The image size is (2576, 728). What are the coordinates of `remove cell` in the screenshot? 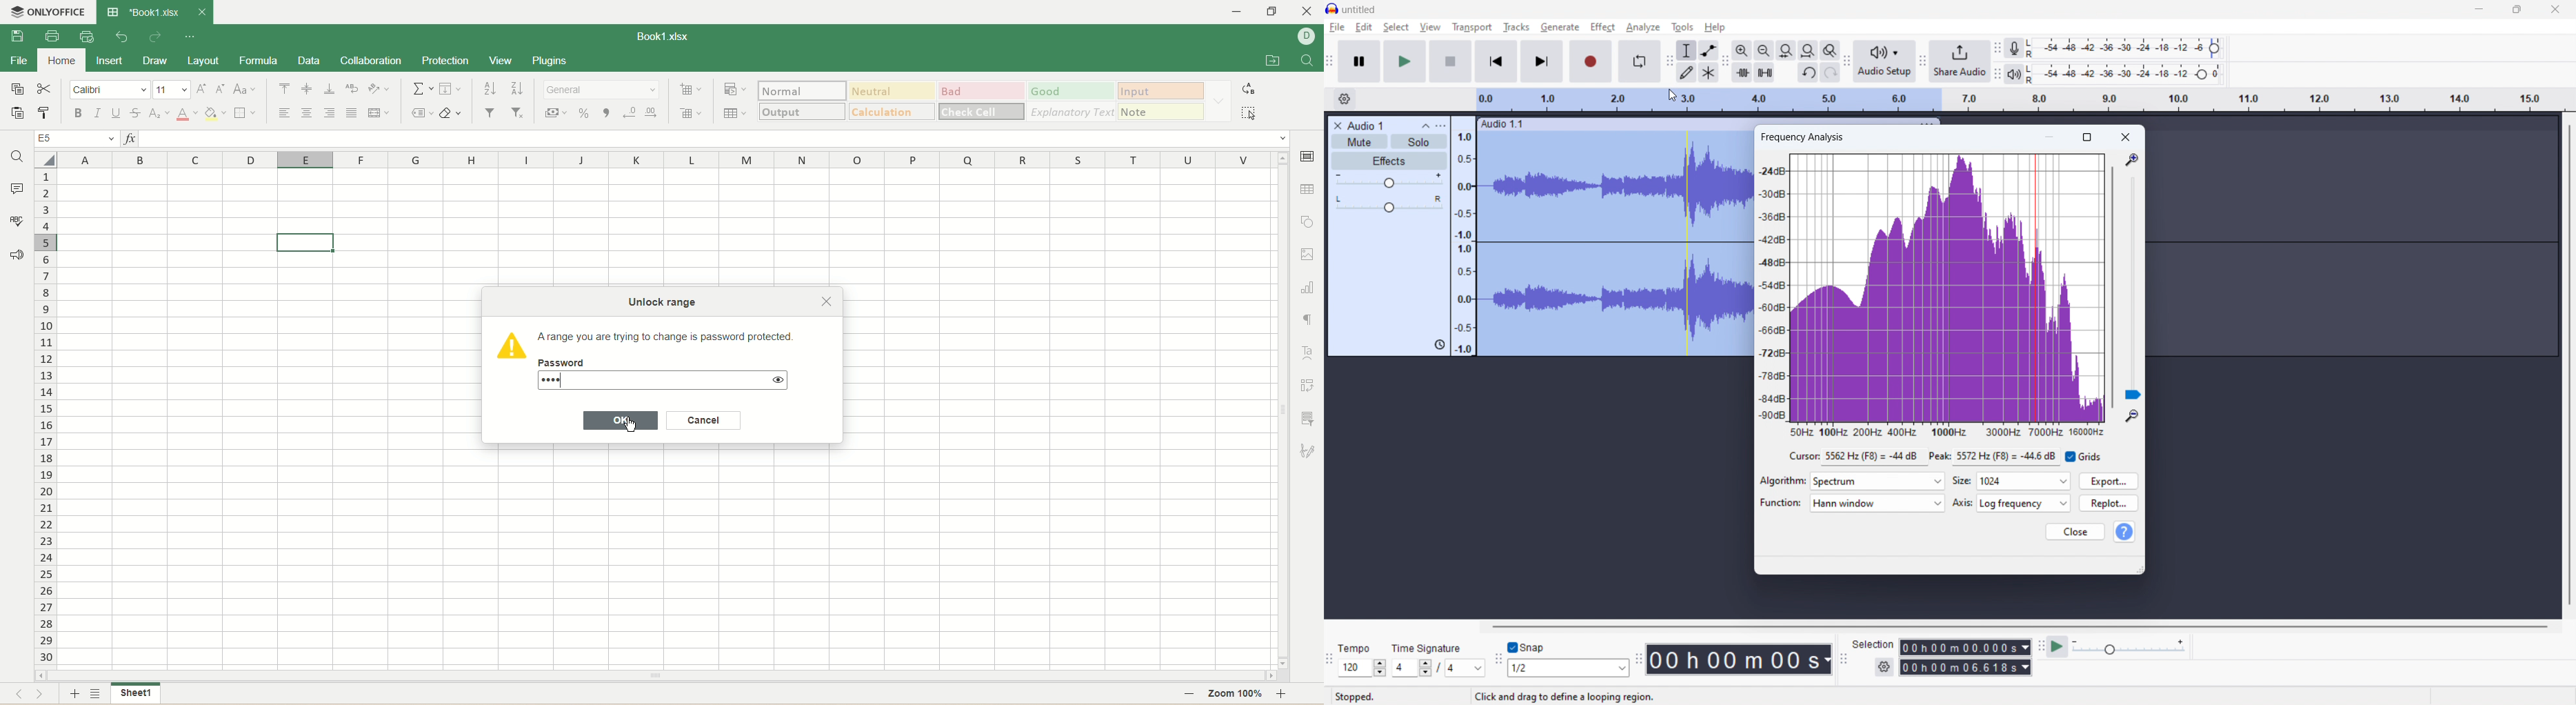 It's located at (690, 112).